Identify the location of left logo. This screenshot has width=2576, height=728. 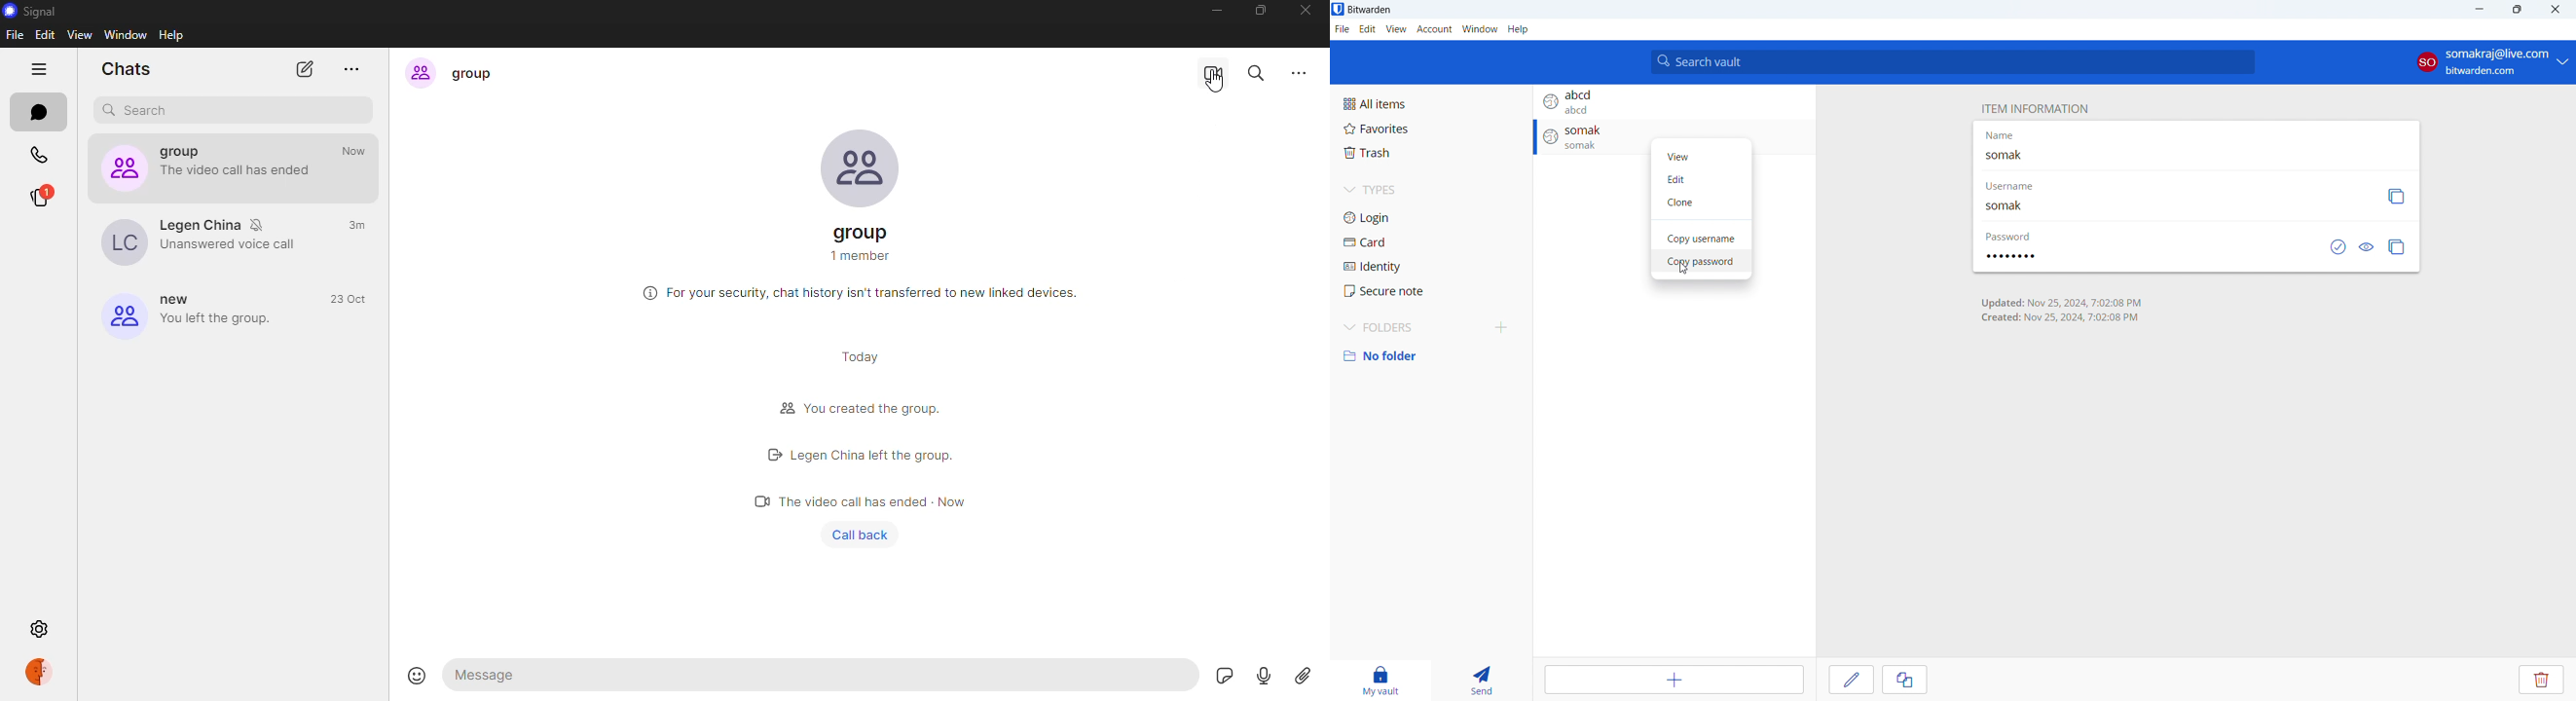
(772, 456).